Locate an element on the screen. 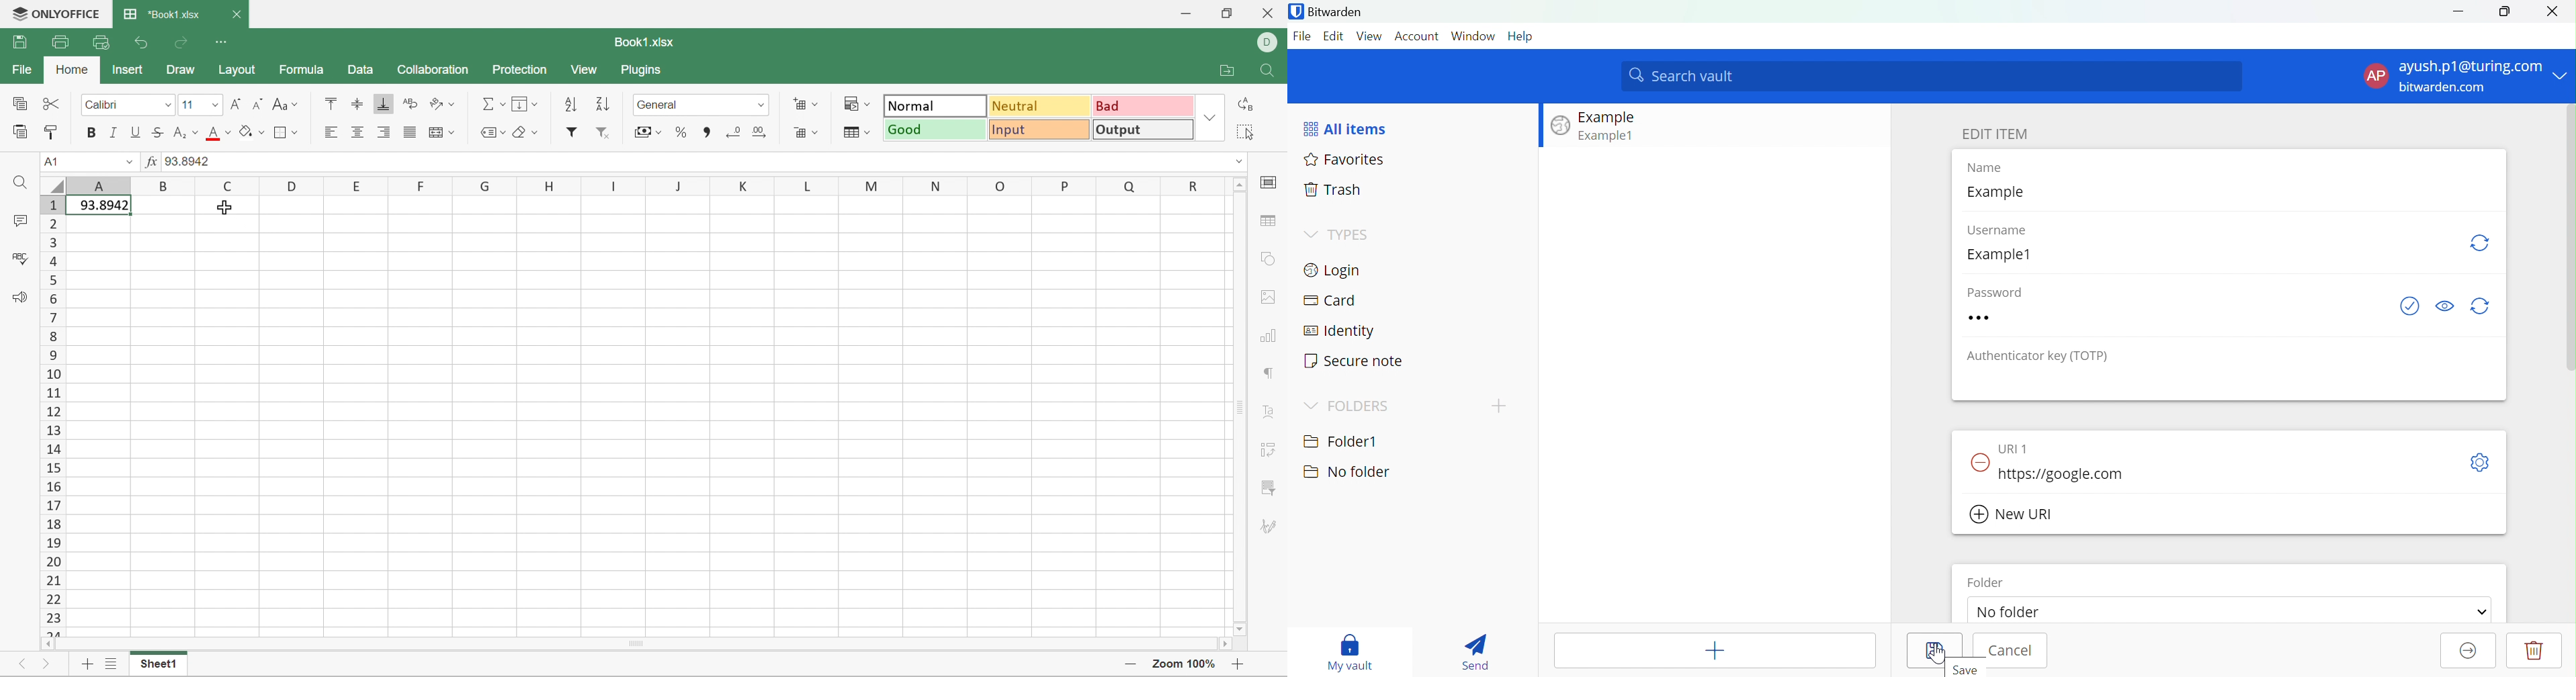  Align Center is located at coordinates (357, 131).